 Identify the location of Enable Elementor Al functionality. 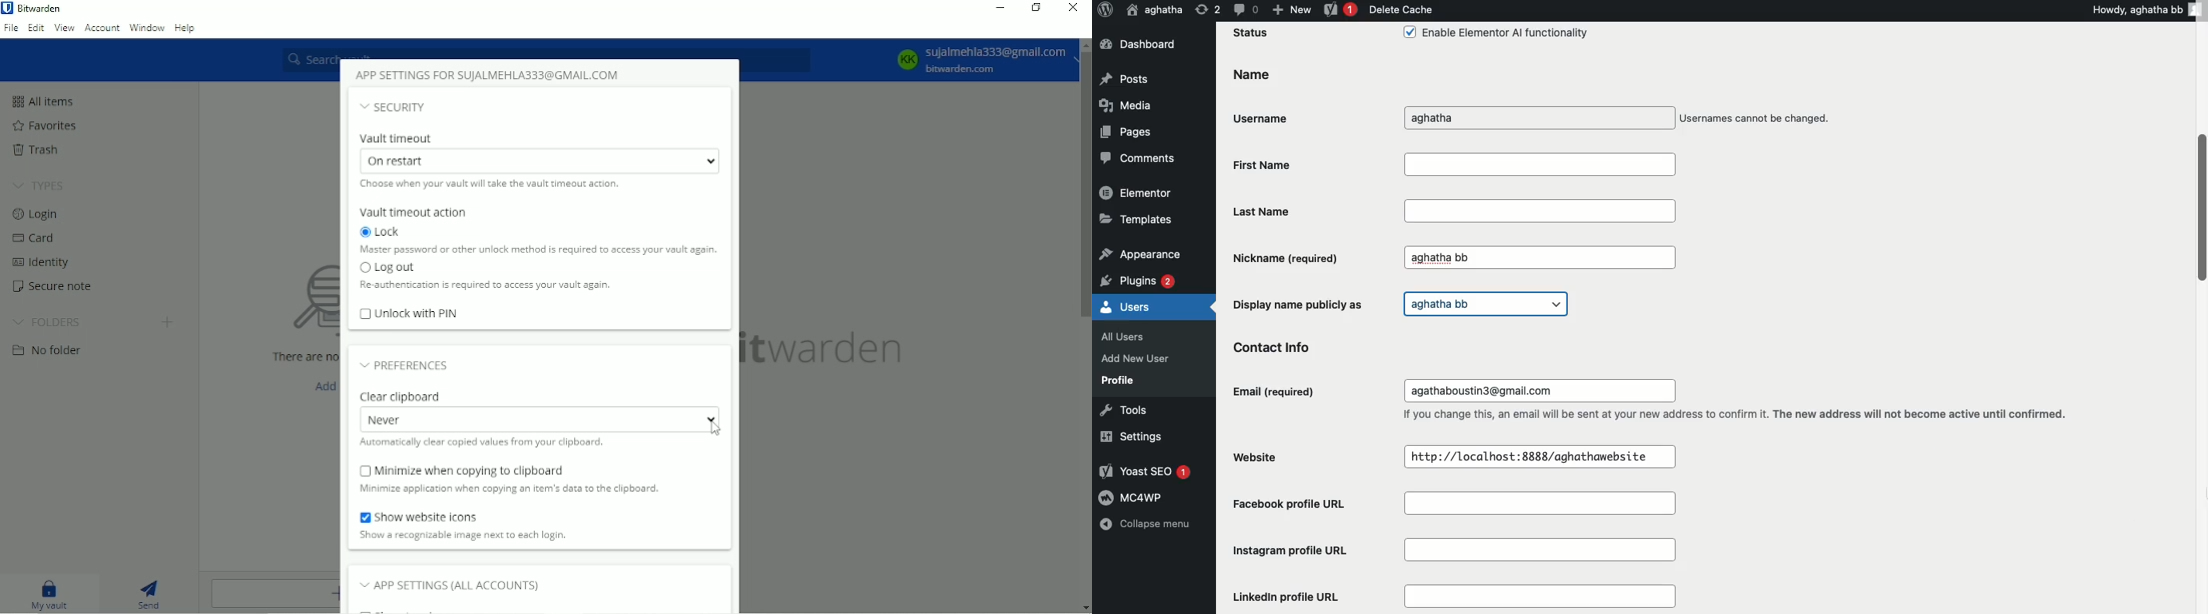
(1494, 34).